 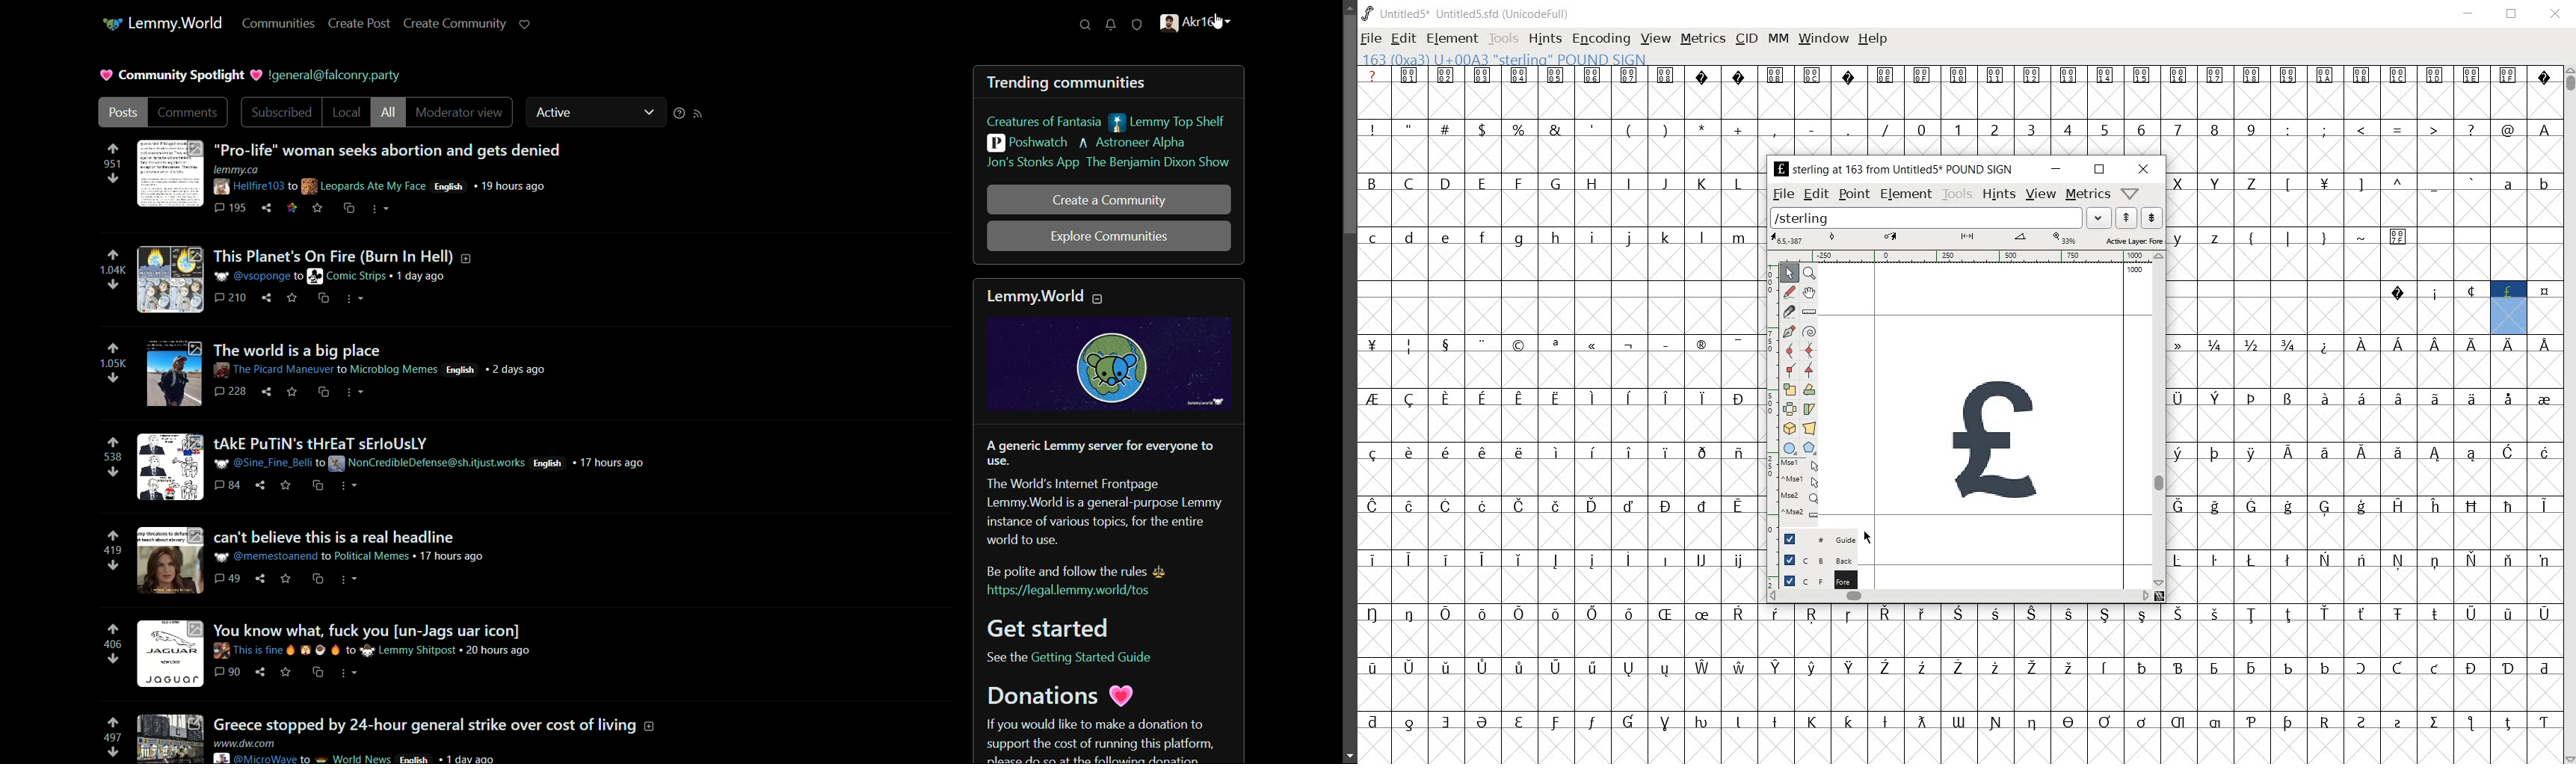 I want to click on %, so click(x=1520, y=129).